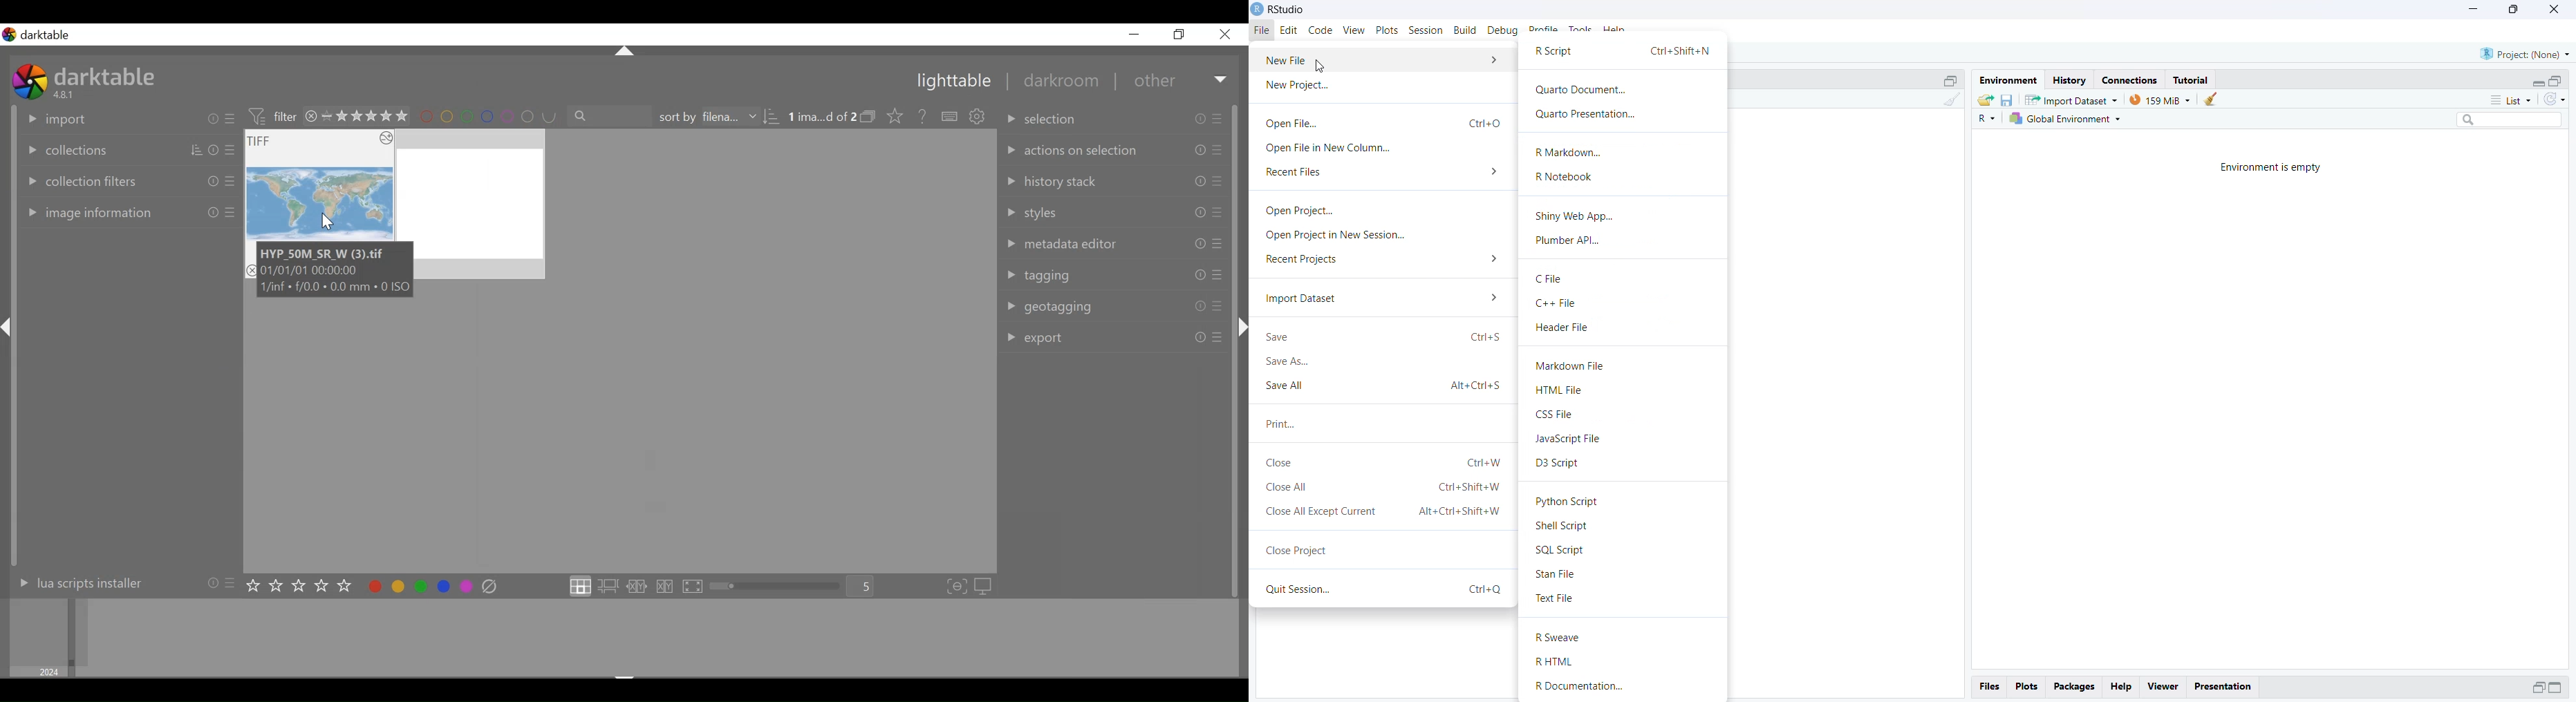 This screenshot has height=728, width=2576. I want to click on edit, so click(1291, 30).